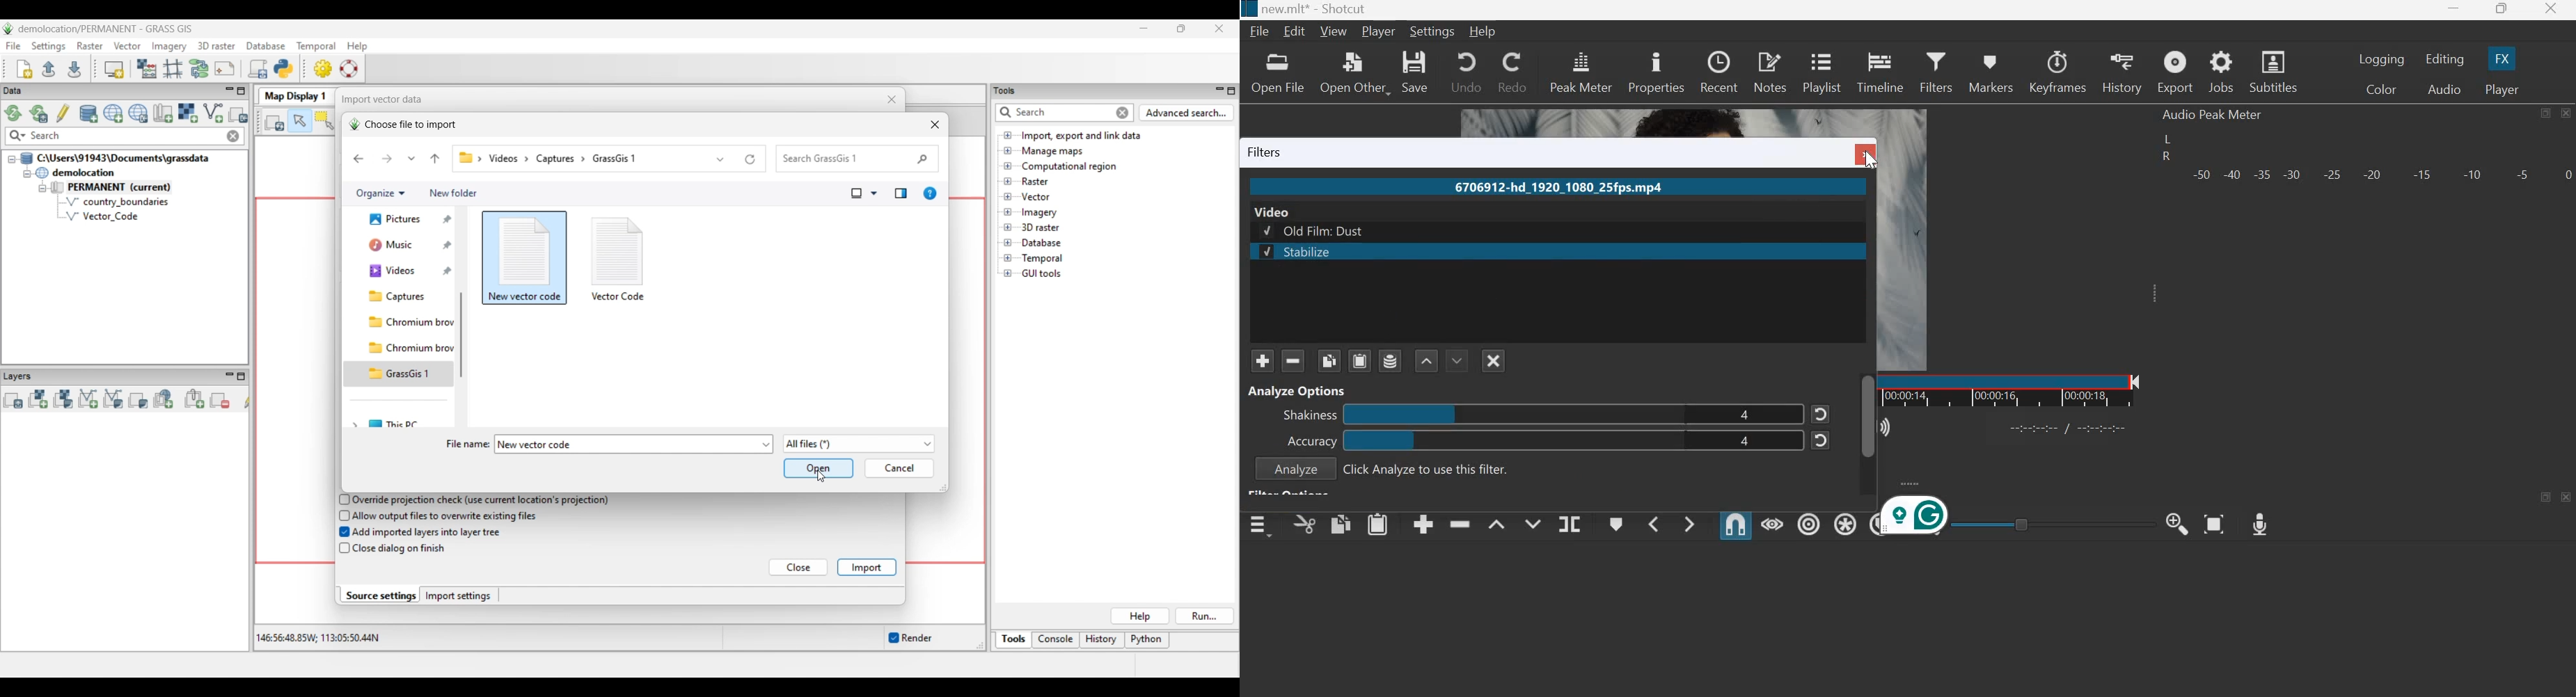 This screenshot has width=2576, height=700. What do you see at coordinates (1457, 360) in the screenshot?
I see `Move filter down` at bounding box center [1457, 360].